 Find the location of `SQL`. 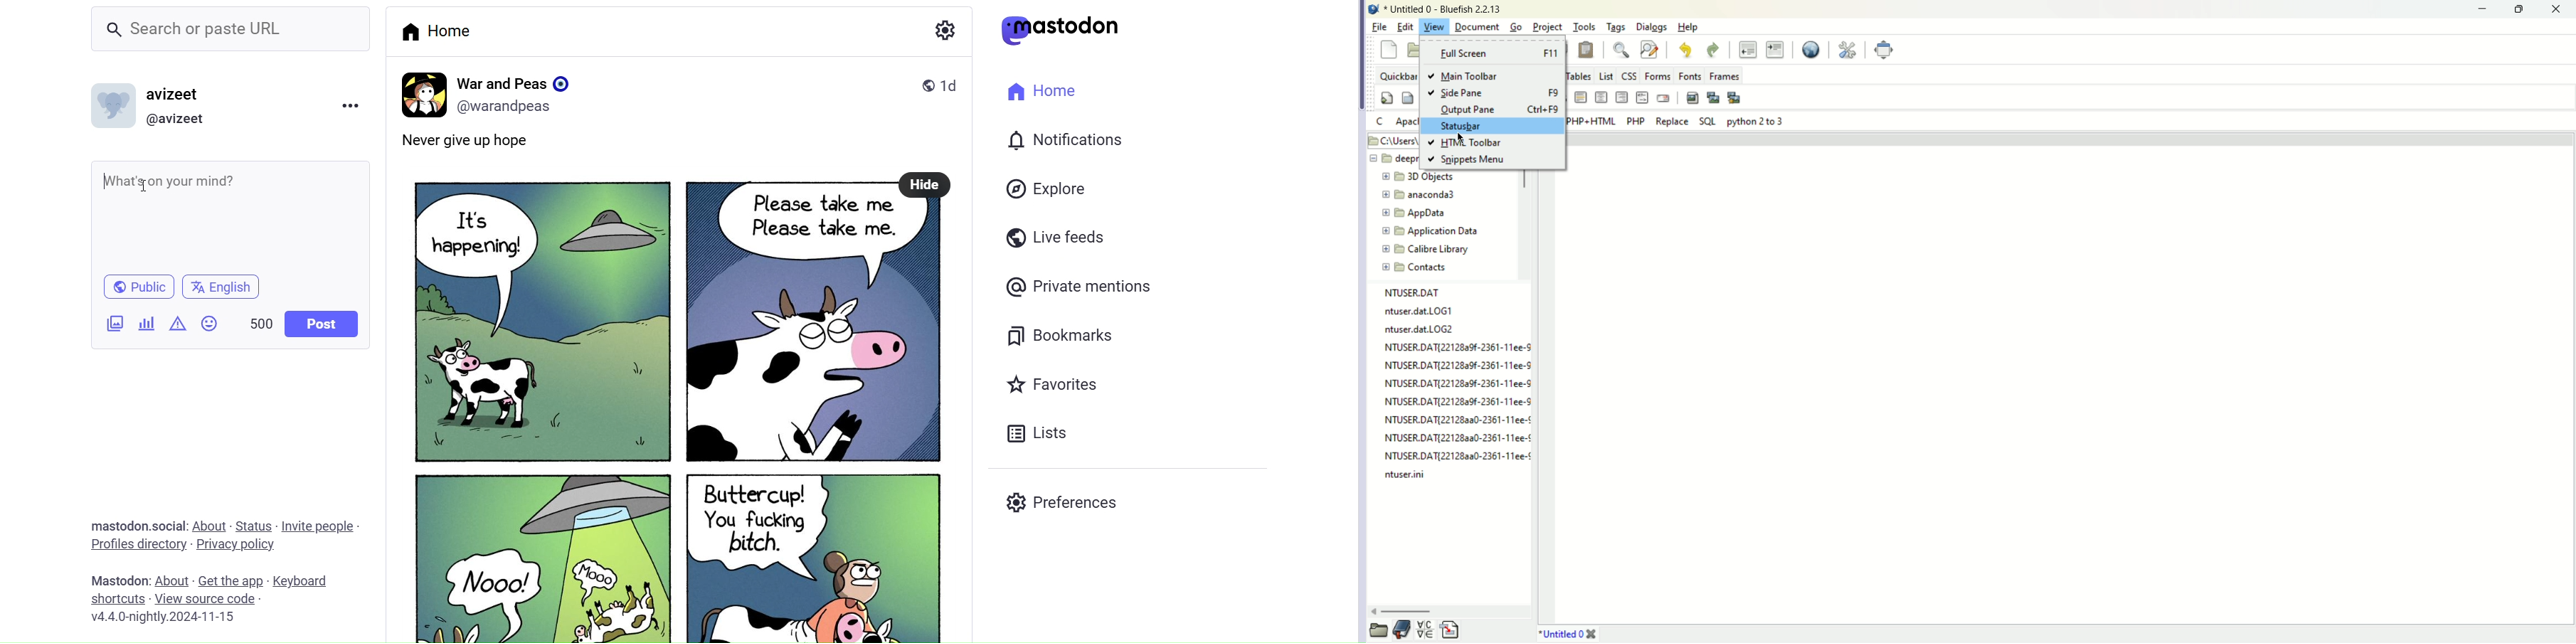

SQL is located at coordinates (1708, 121).